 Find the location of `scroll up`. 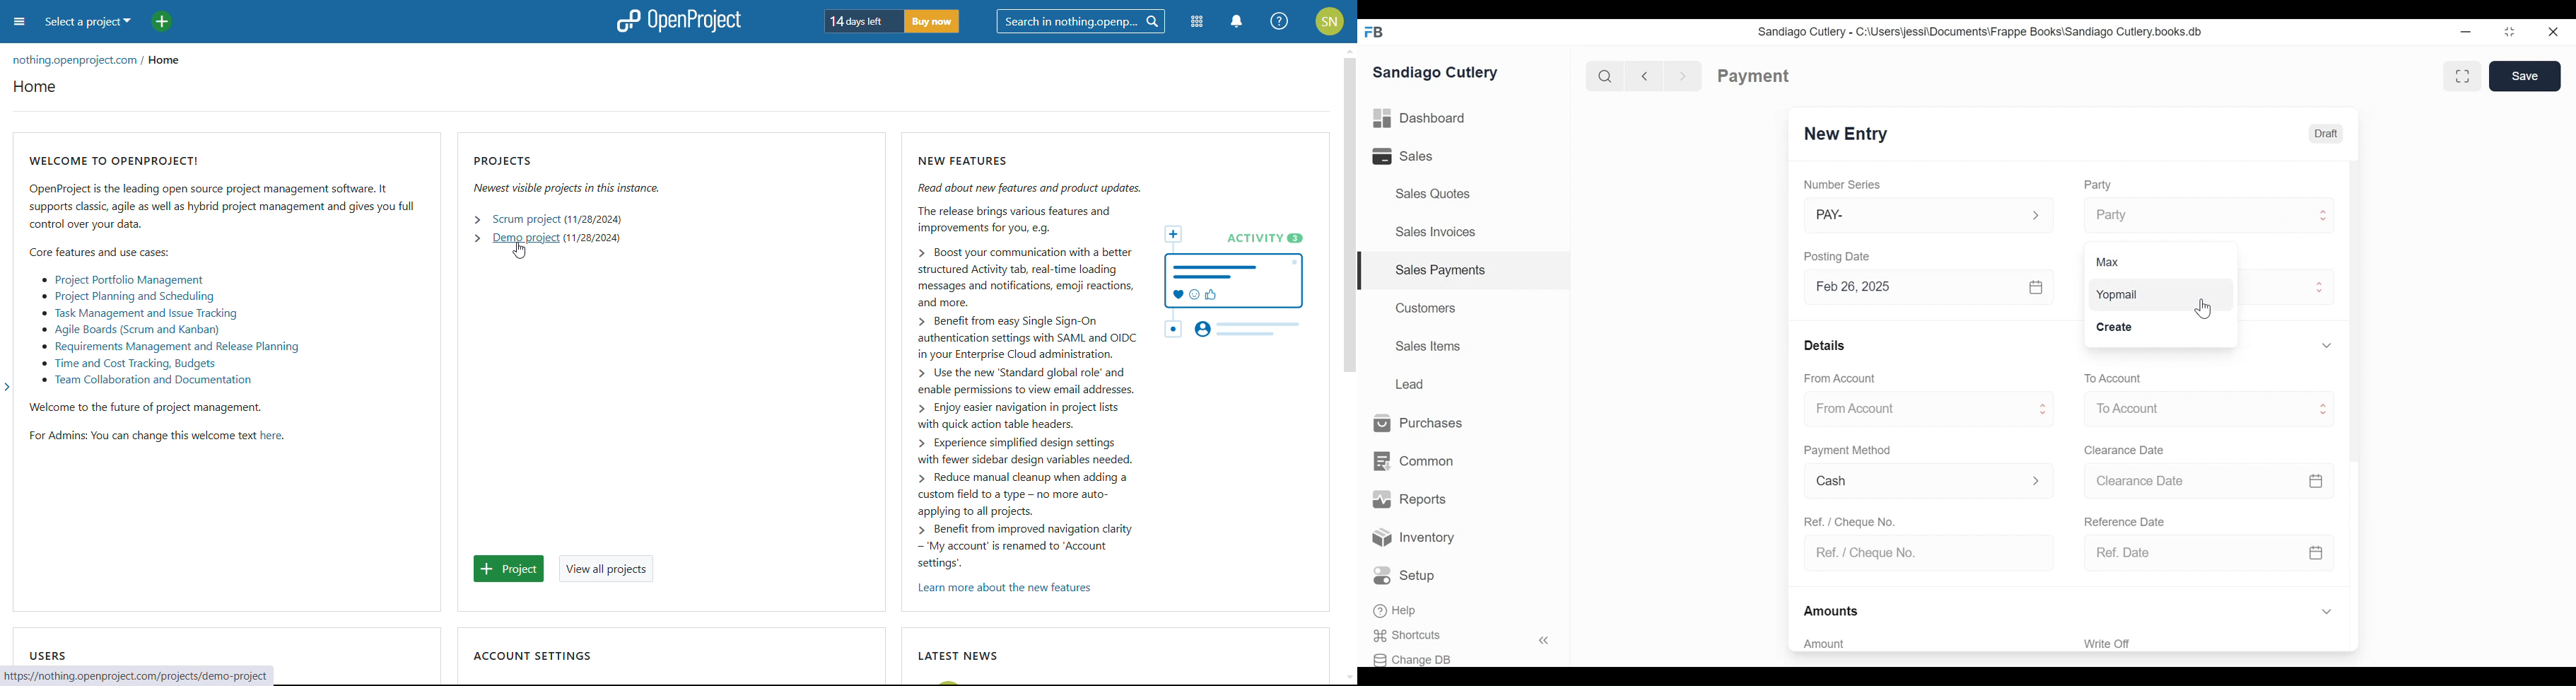

scroll up is located at coordinates (1349, 49).